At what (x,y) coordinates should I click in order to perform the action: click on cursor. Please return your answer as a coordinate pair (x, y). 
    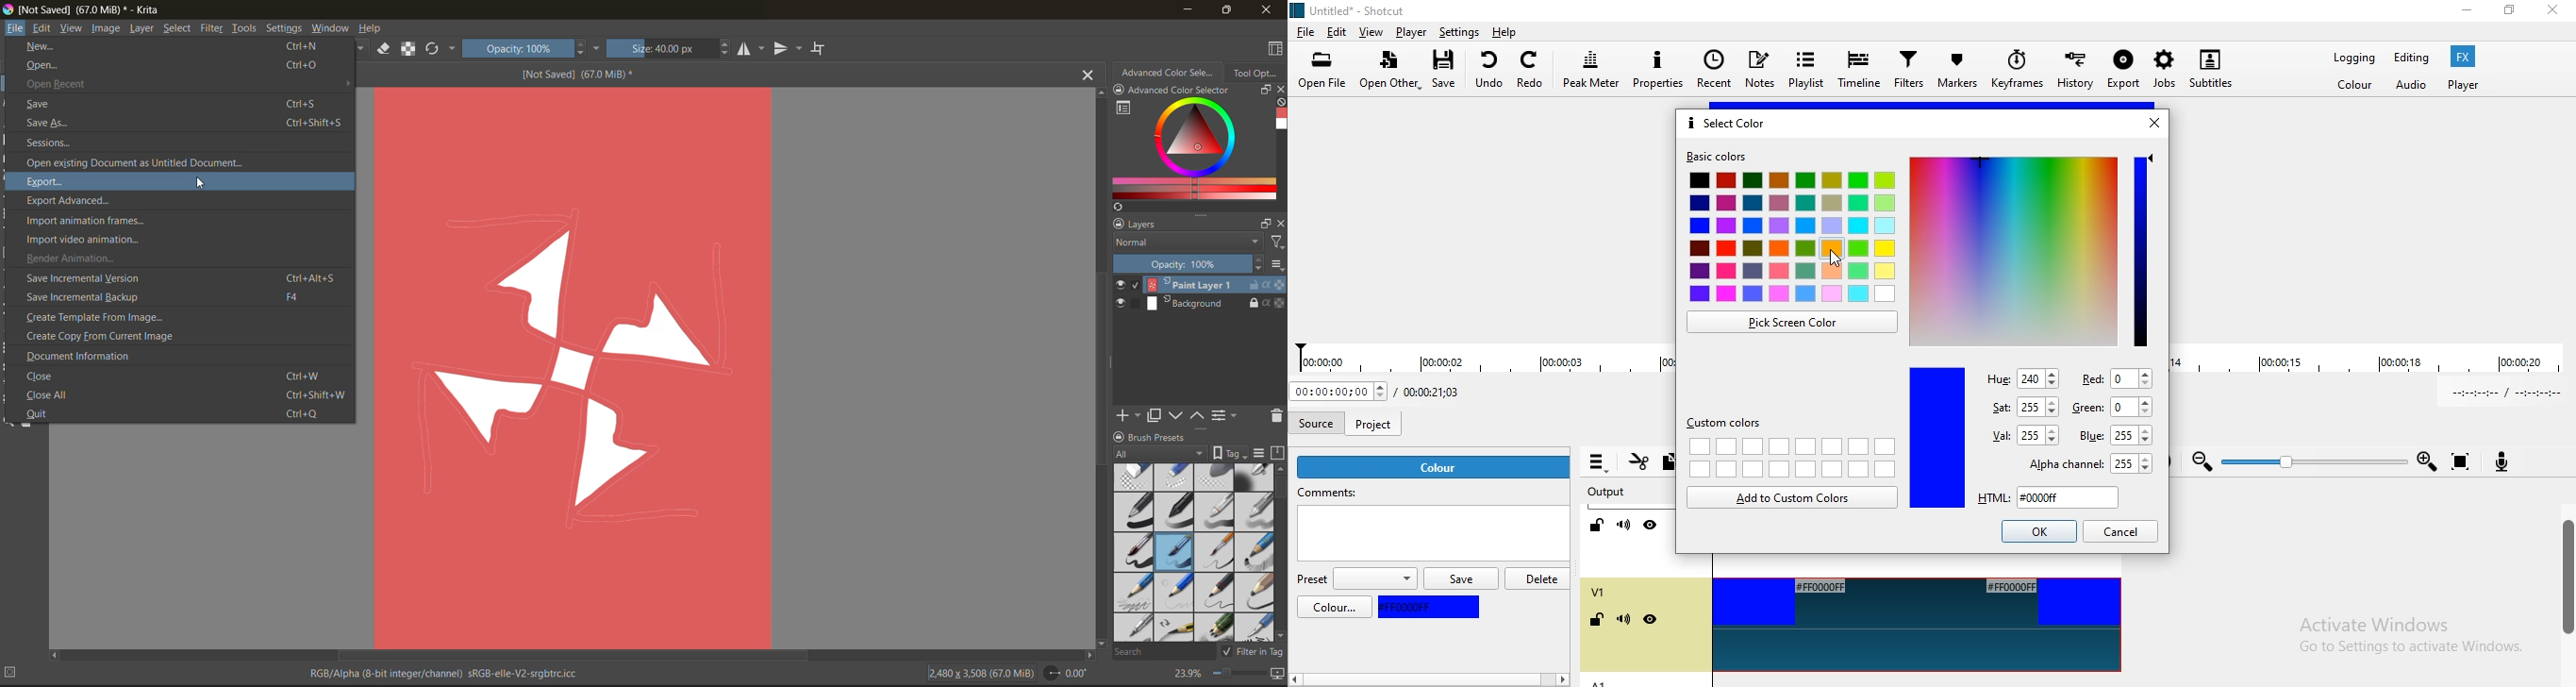
    Looking at the image, I should click on (1837, 260).